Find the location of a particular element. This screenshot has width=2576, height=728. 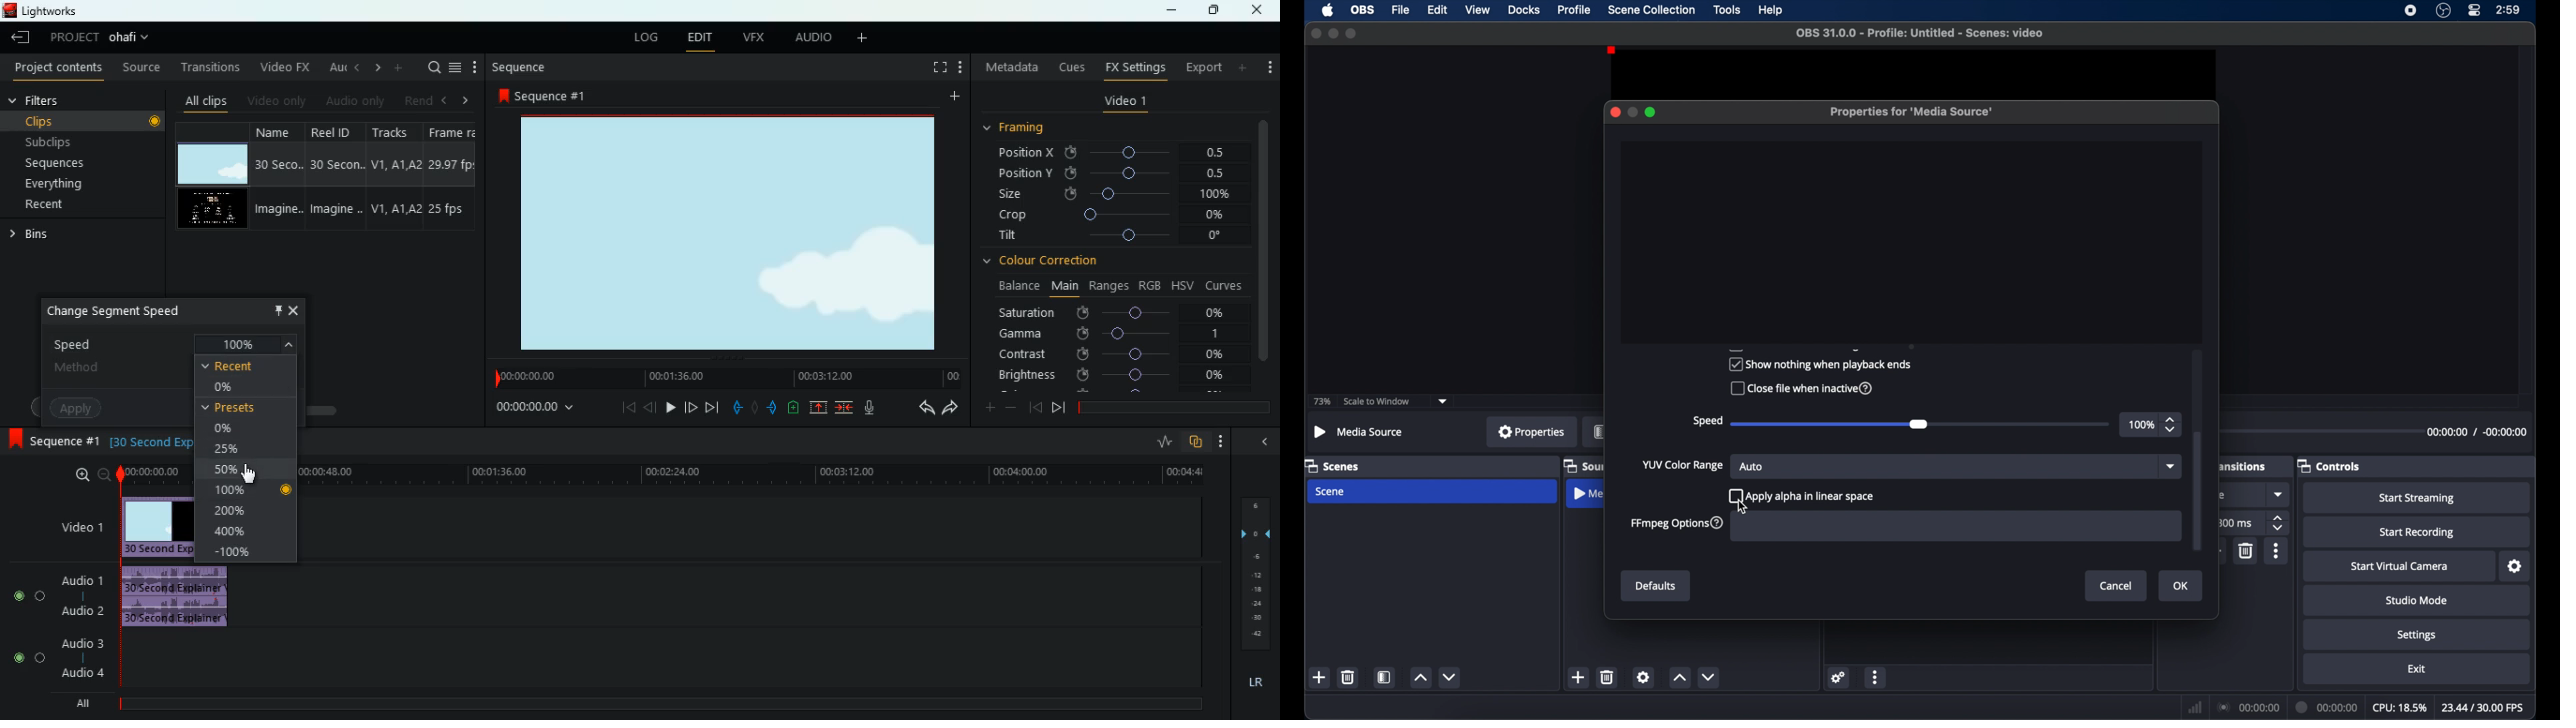

timestamp is located at coordinates (2479, 431).